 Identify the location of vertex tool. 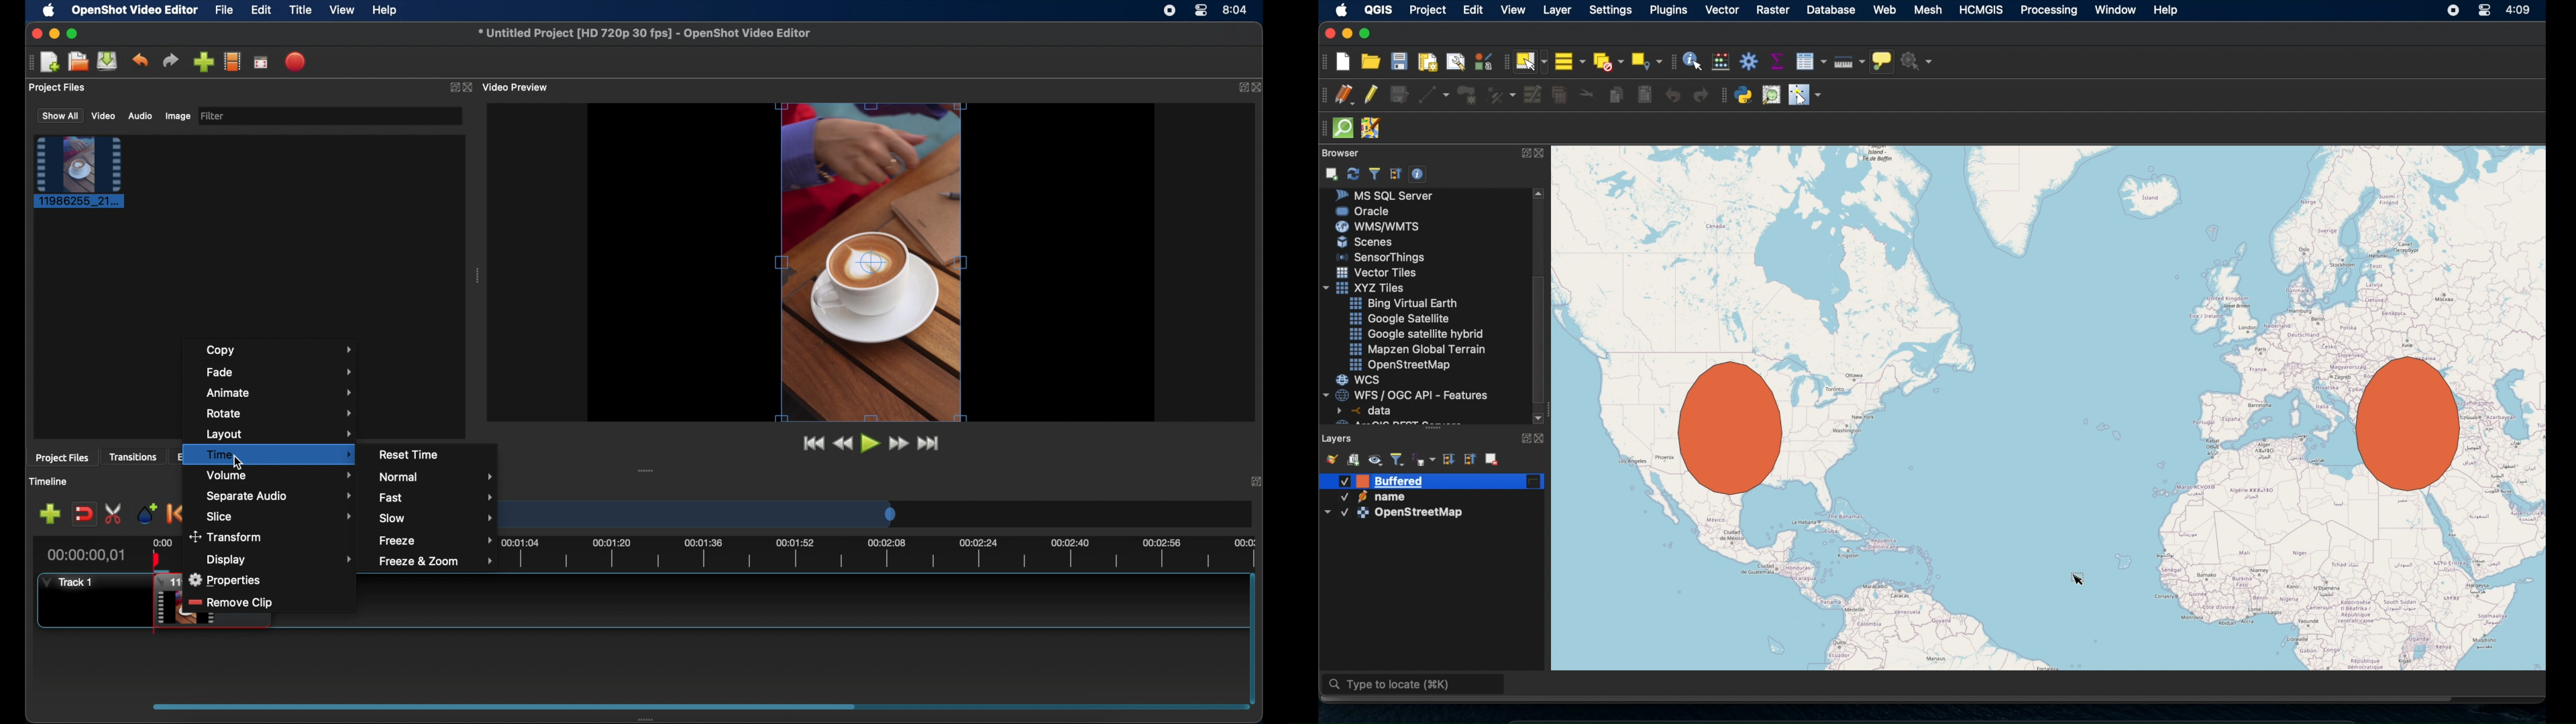
(1501, 93).